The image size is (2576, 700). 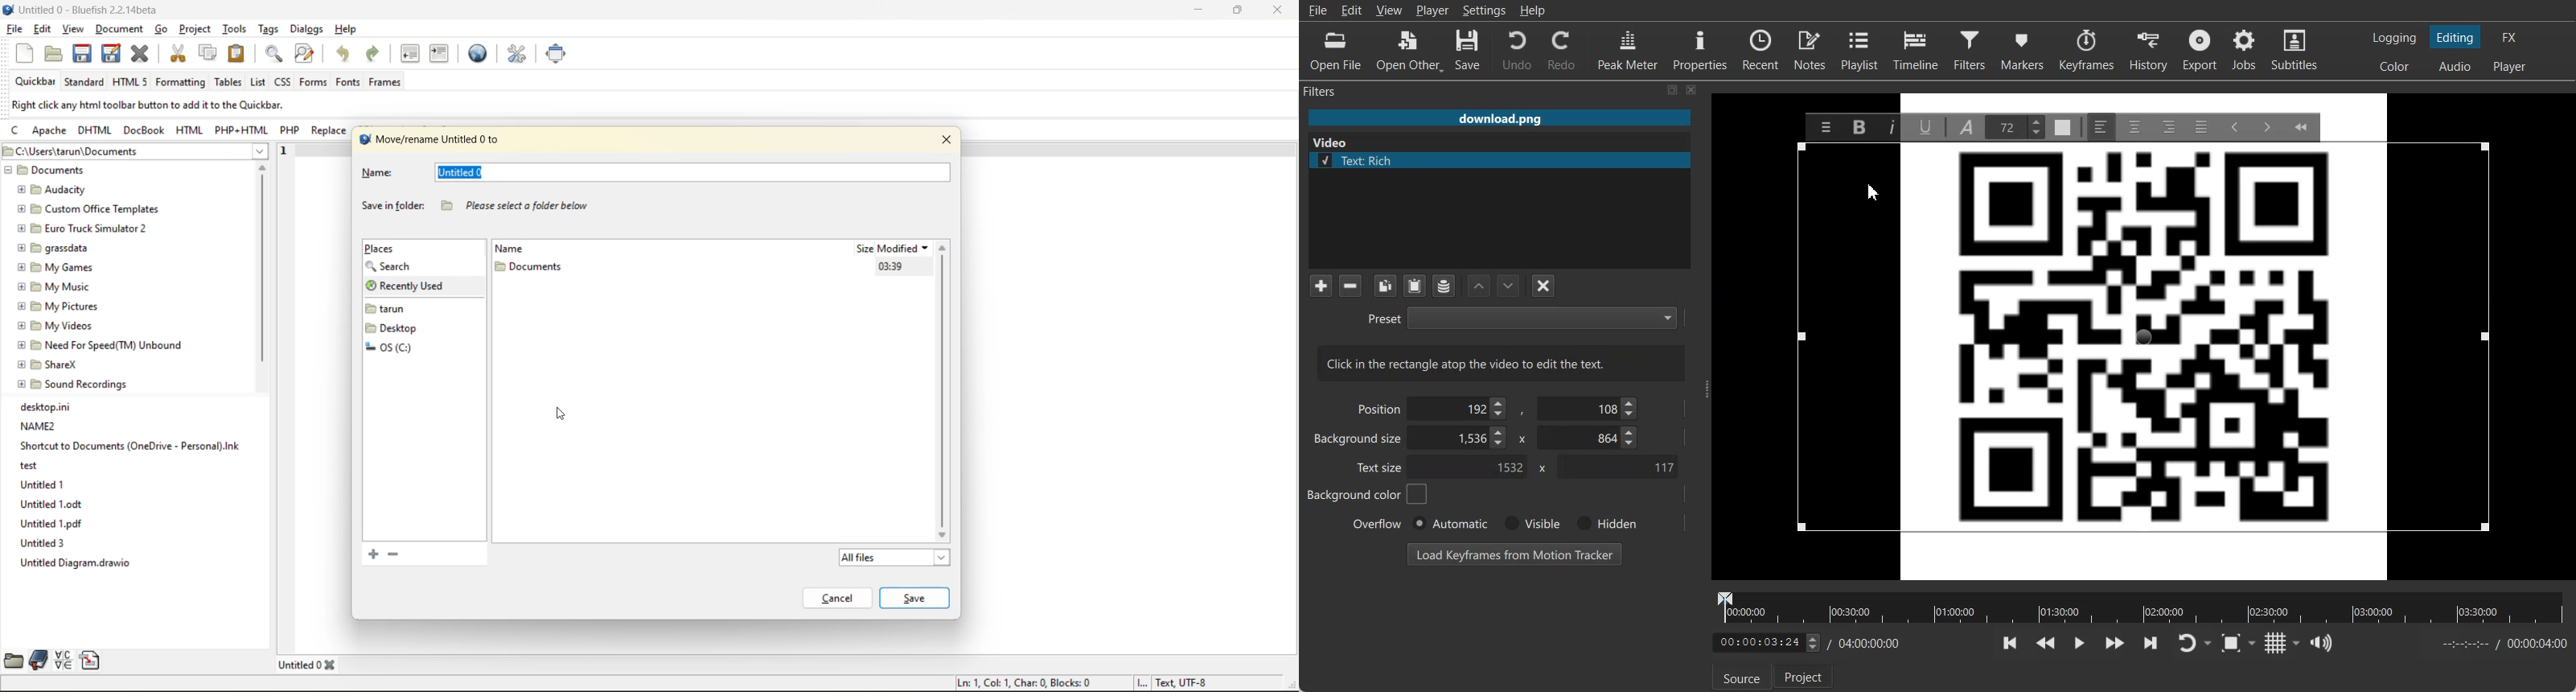 What do you see at coordinates (2143, 338) in the screenshot?
I see `Text Frame` at bounding box center [2143, 338].